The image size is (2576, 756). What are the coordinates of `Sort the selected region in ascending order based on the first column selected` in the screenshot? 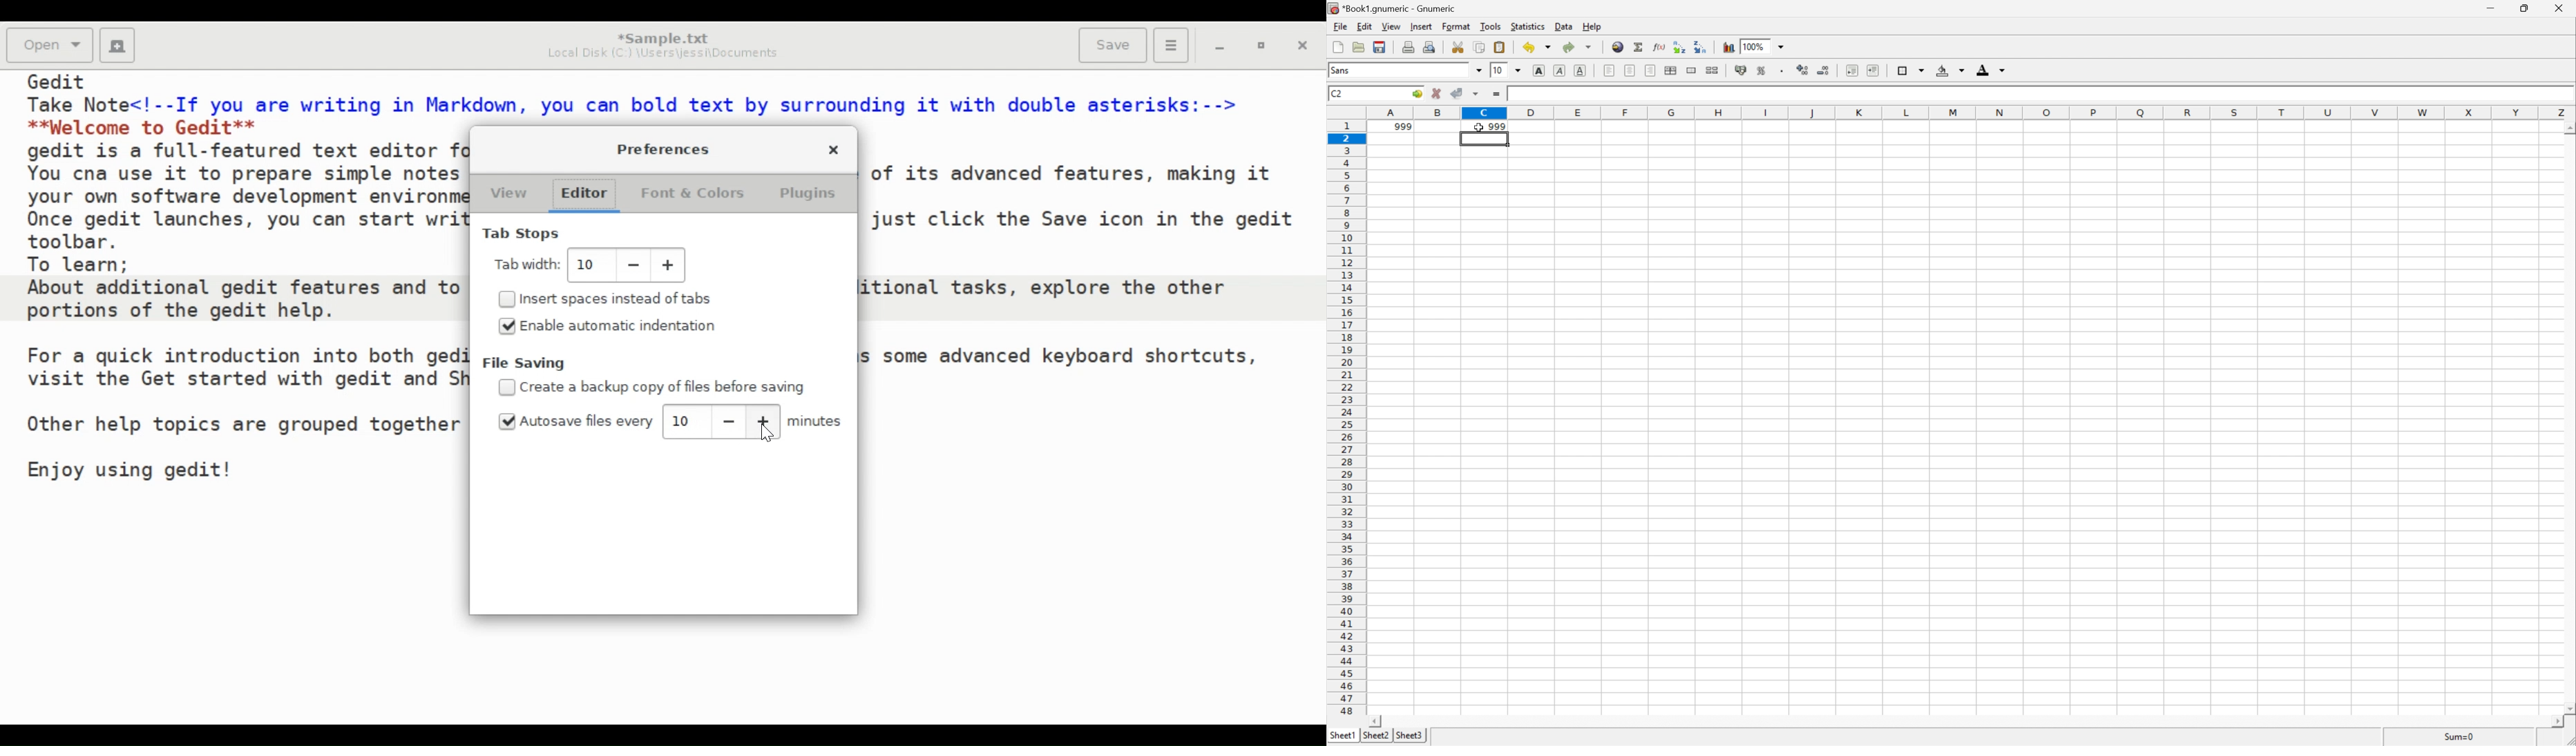 It's located at (1679, 46).